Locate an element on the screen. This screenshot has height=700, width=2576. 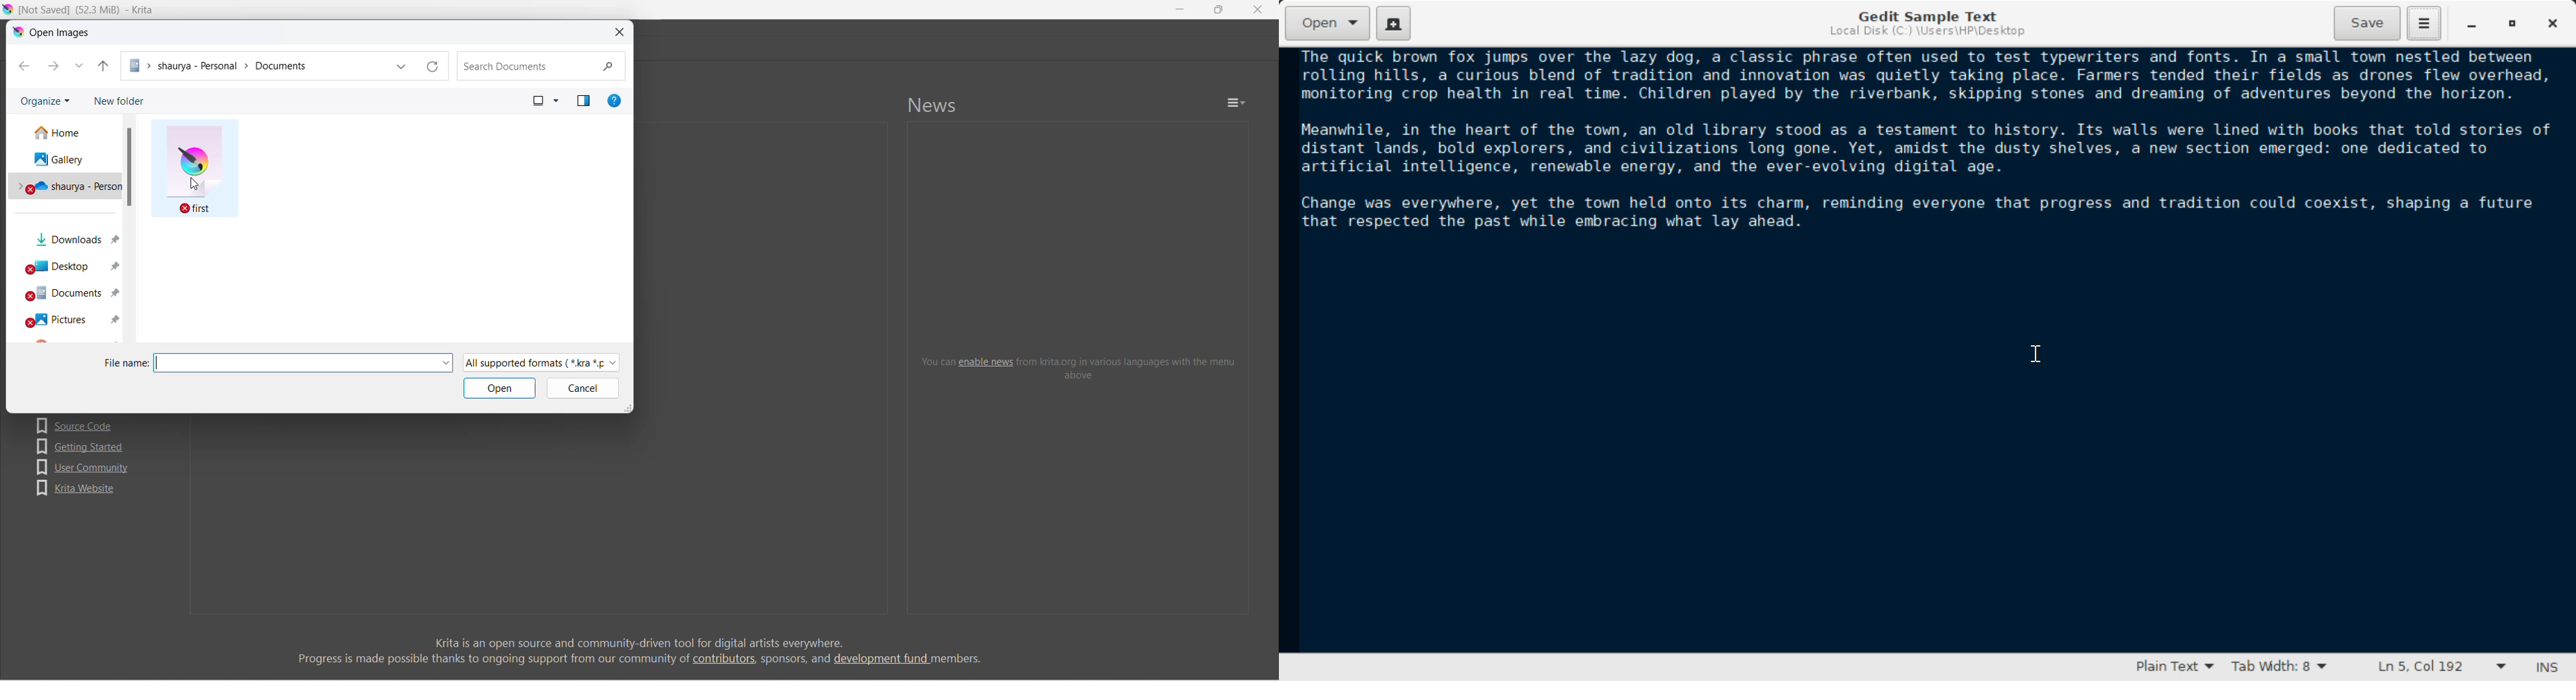
GETTING STARTED is located at coordinates (83, 446).